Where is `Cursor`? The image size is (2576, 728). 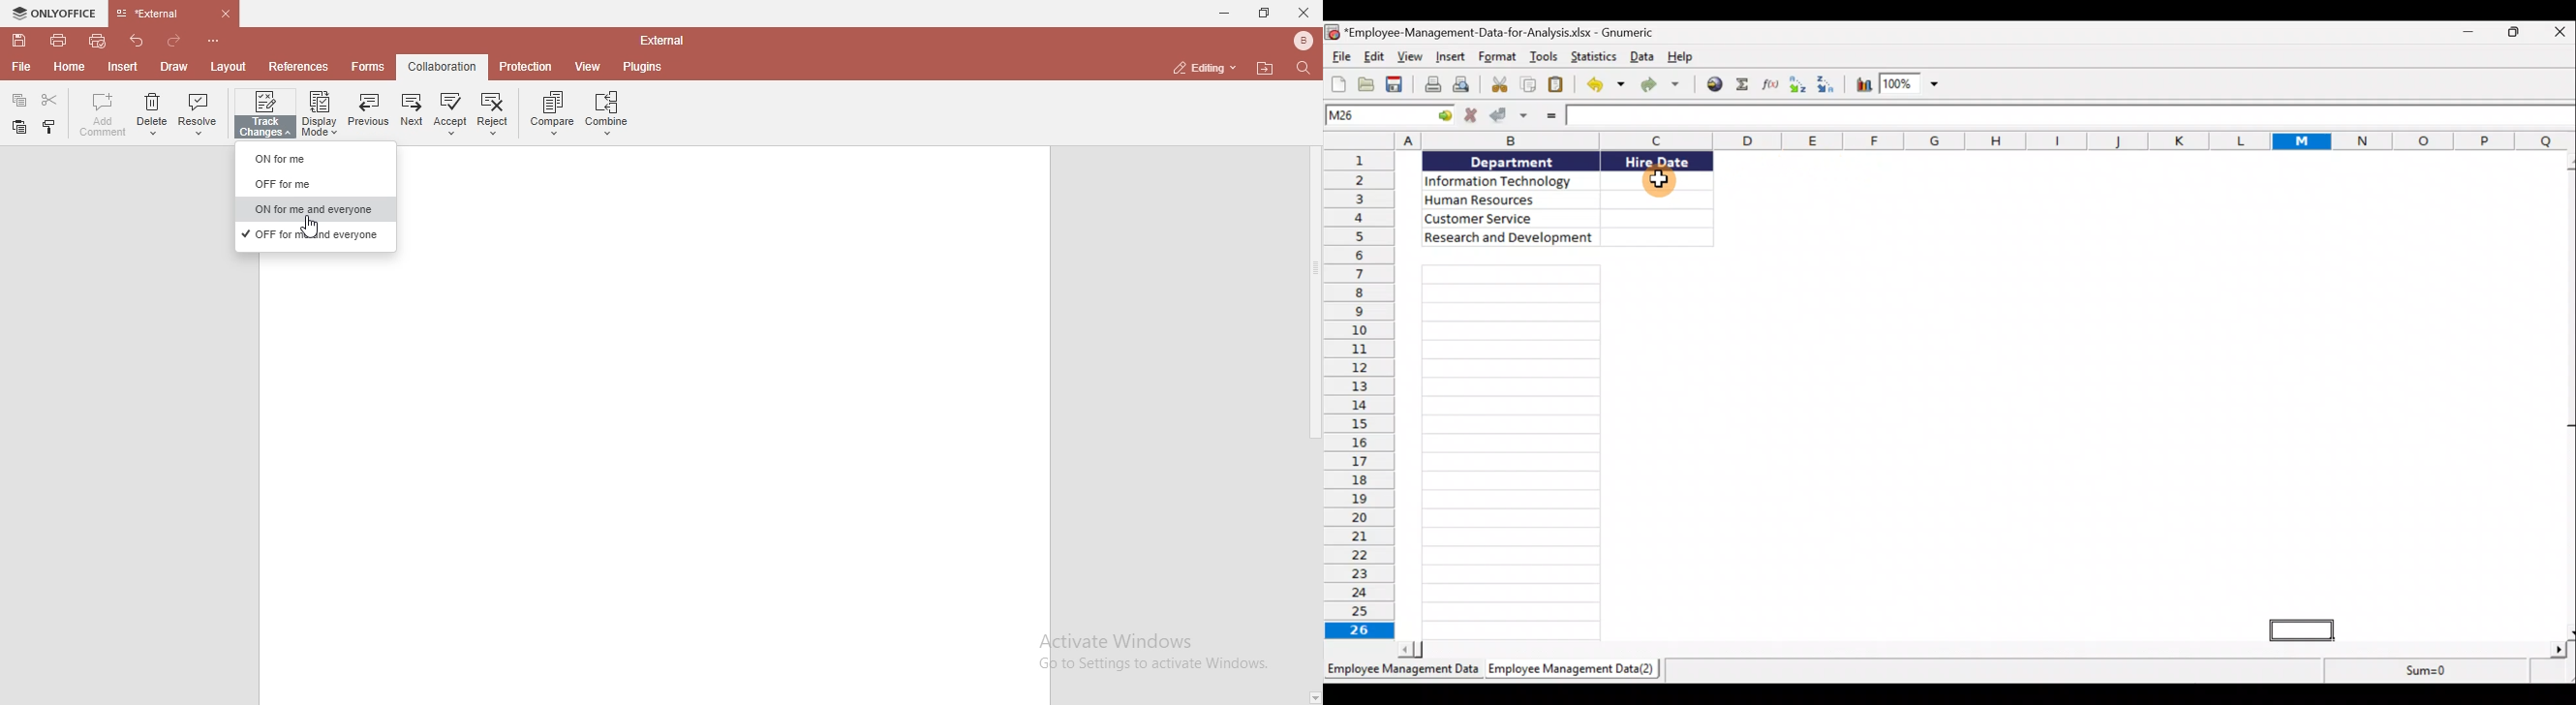
Cursor is located at coordinates (1658, 178).